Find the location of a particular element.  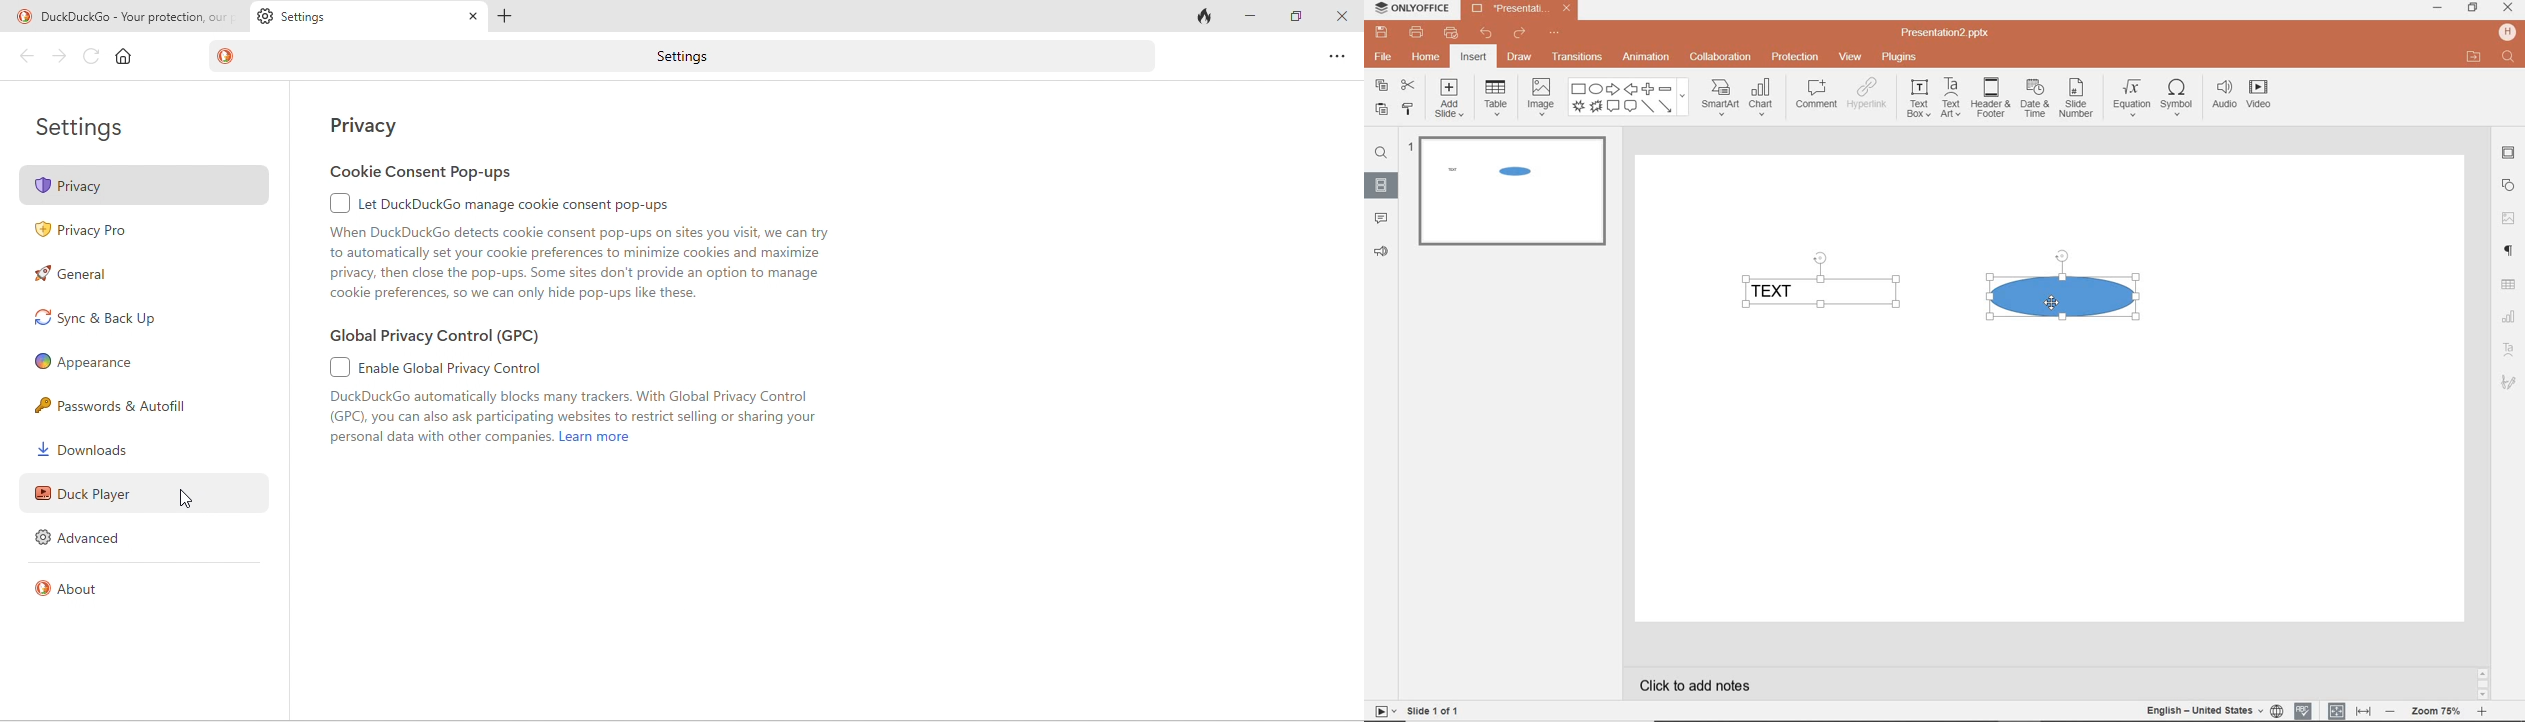

file is located at coordinates (1384, 57).